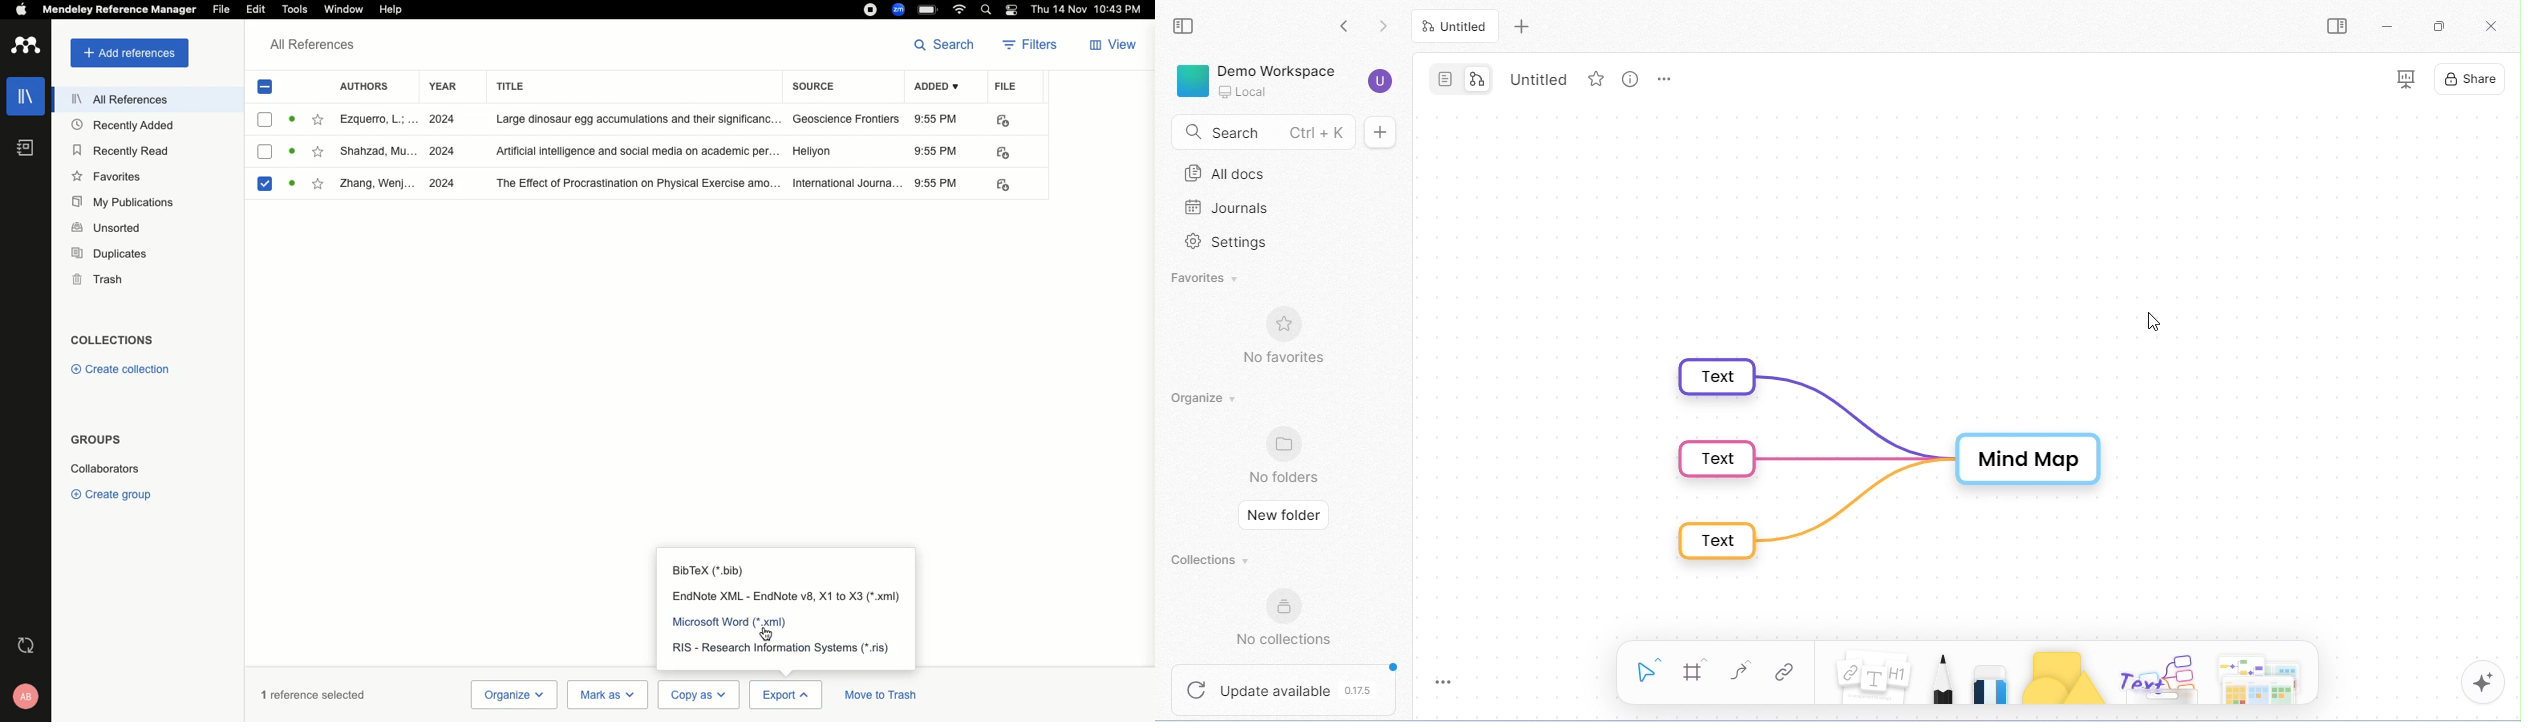  What do you see at coordinates (513, 695) in the screenshot?
I see `Organize` at bounding box center [513, 695].